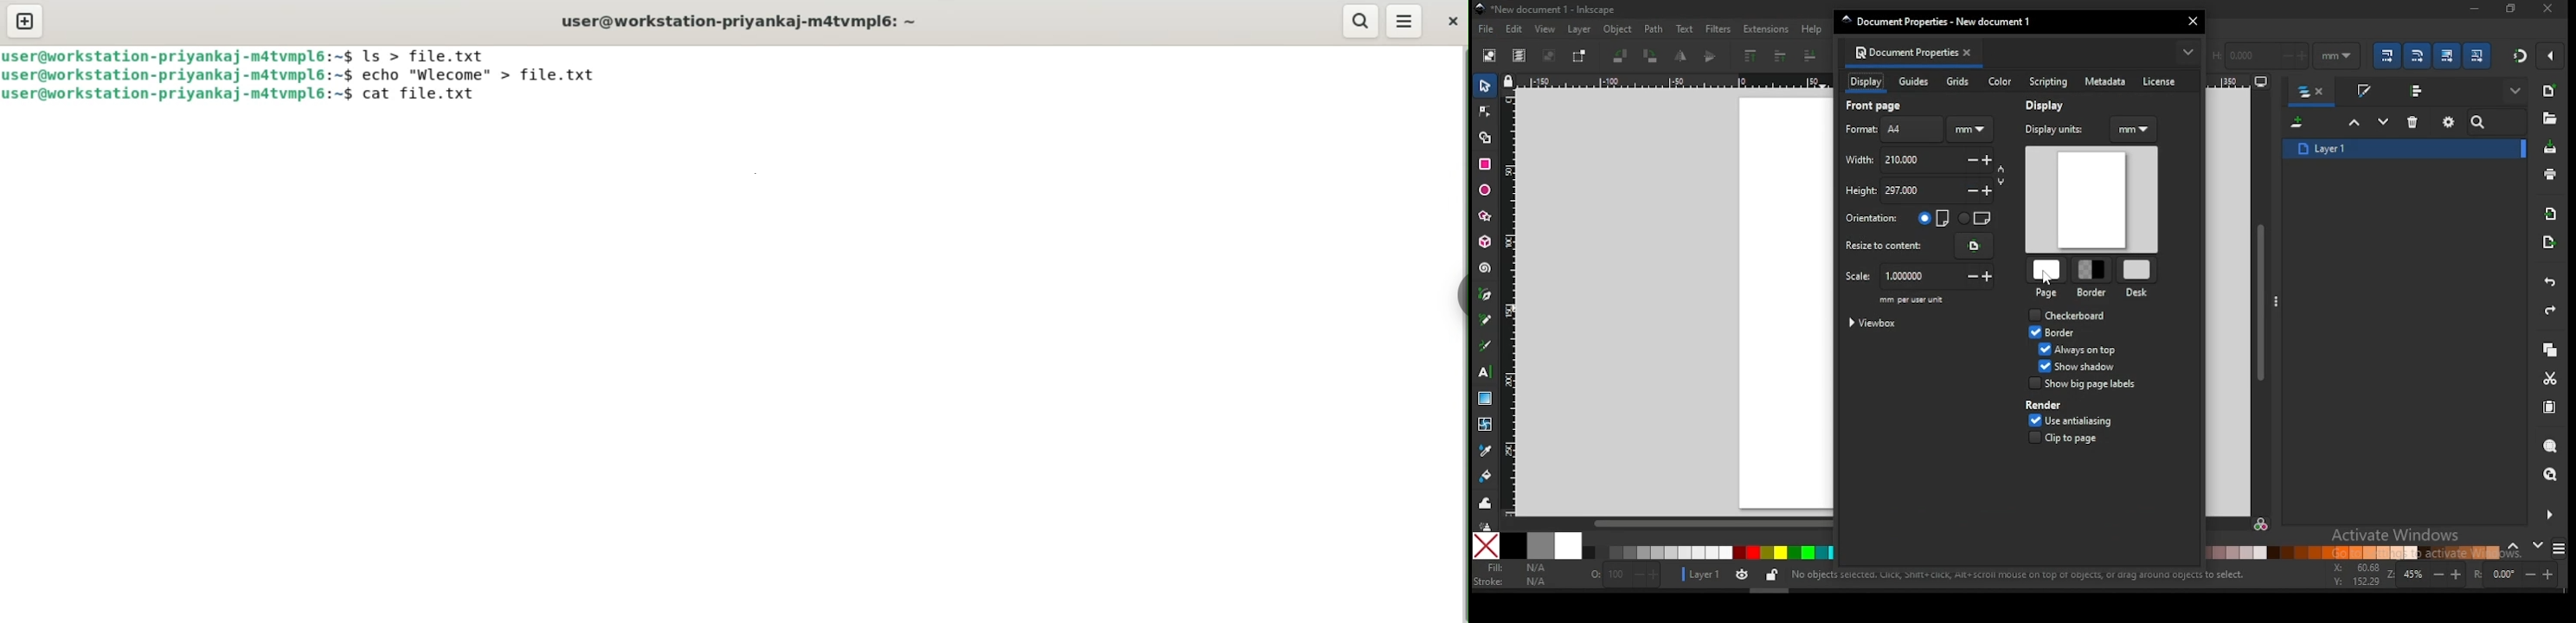 This screenshot has height=644, width=2576. I want to click on raiseselection one step, so click(2354, 123).